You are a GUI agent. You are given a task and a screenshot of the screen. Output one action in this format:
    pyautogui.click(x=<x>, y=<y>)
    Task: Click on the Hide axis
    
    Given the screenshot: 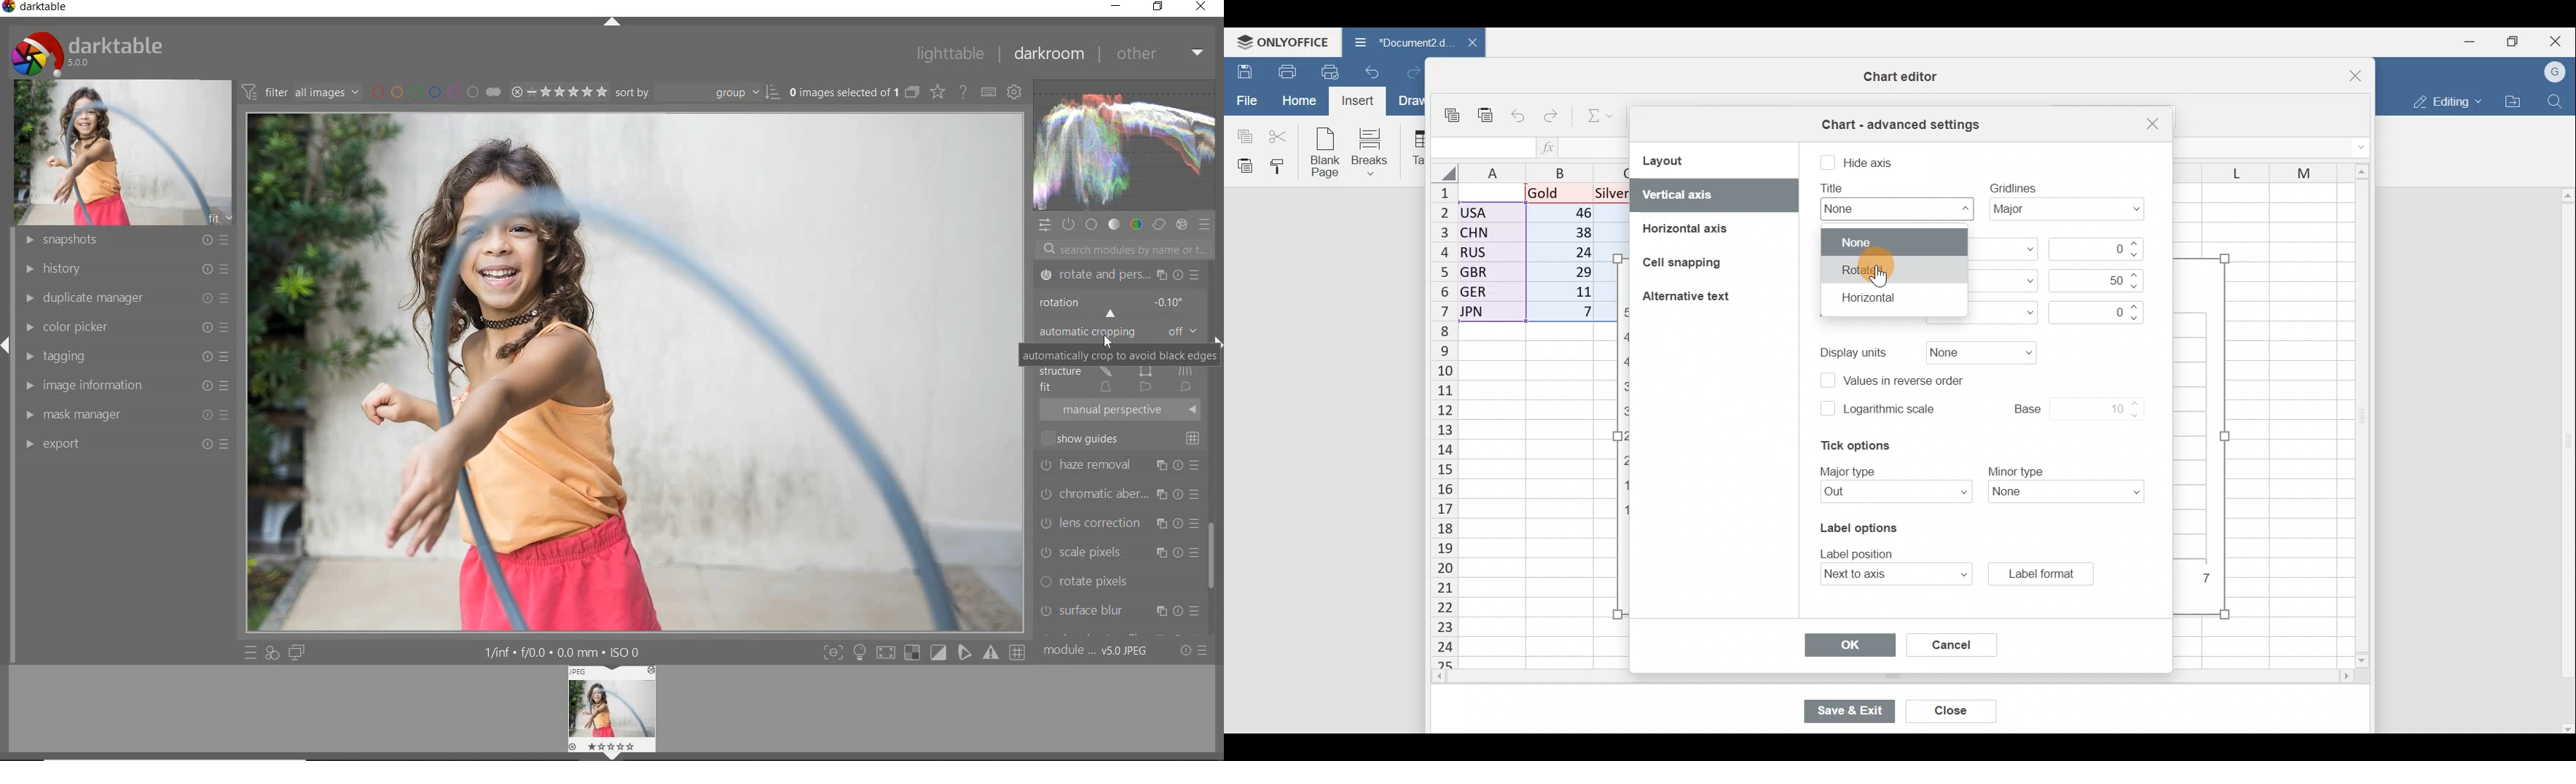 What is the action you would take?
    pyautogui.click(x=1870, y=163)
    